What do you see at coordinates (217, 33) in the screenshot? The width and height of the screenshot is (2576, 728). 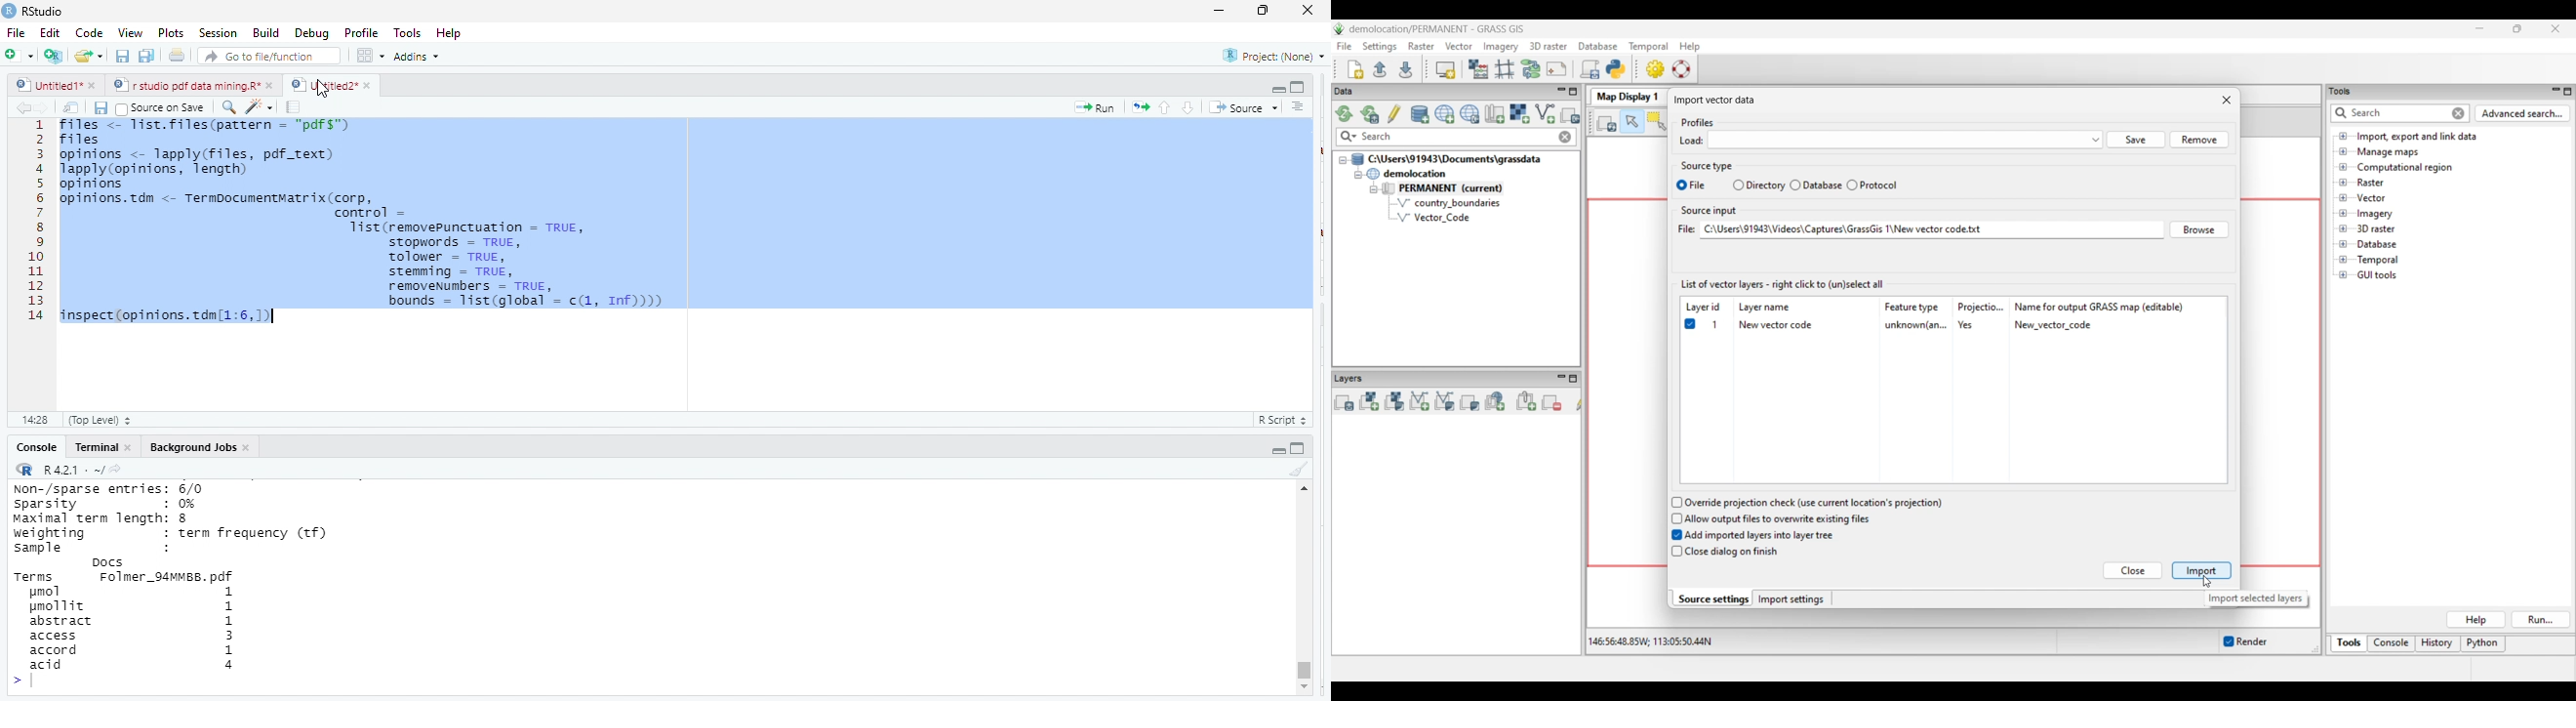 I see `session` at bounding box center [217, 33].